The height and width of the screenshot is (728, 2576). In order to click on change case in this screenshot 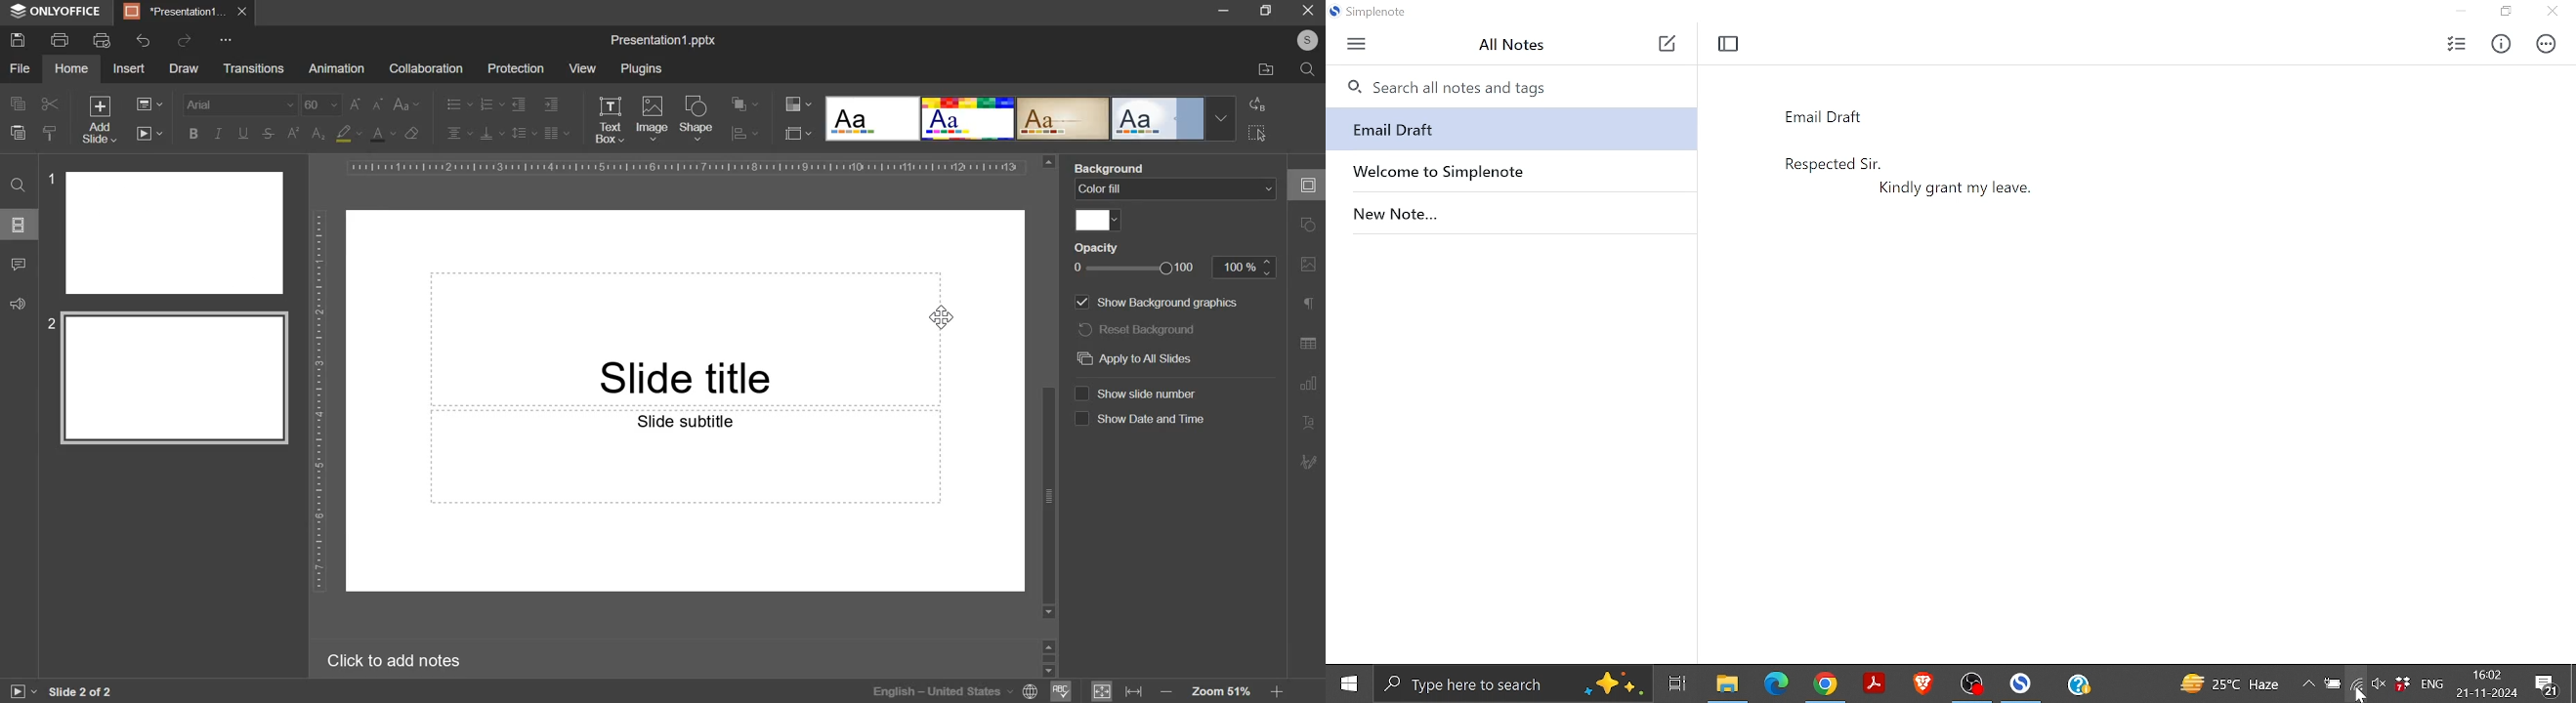, I will do `click(407, 103)`.